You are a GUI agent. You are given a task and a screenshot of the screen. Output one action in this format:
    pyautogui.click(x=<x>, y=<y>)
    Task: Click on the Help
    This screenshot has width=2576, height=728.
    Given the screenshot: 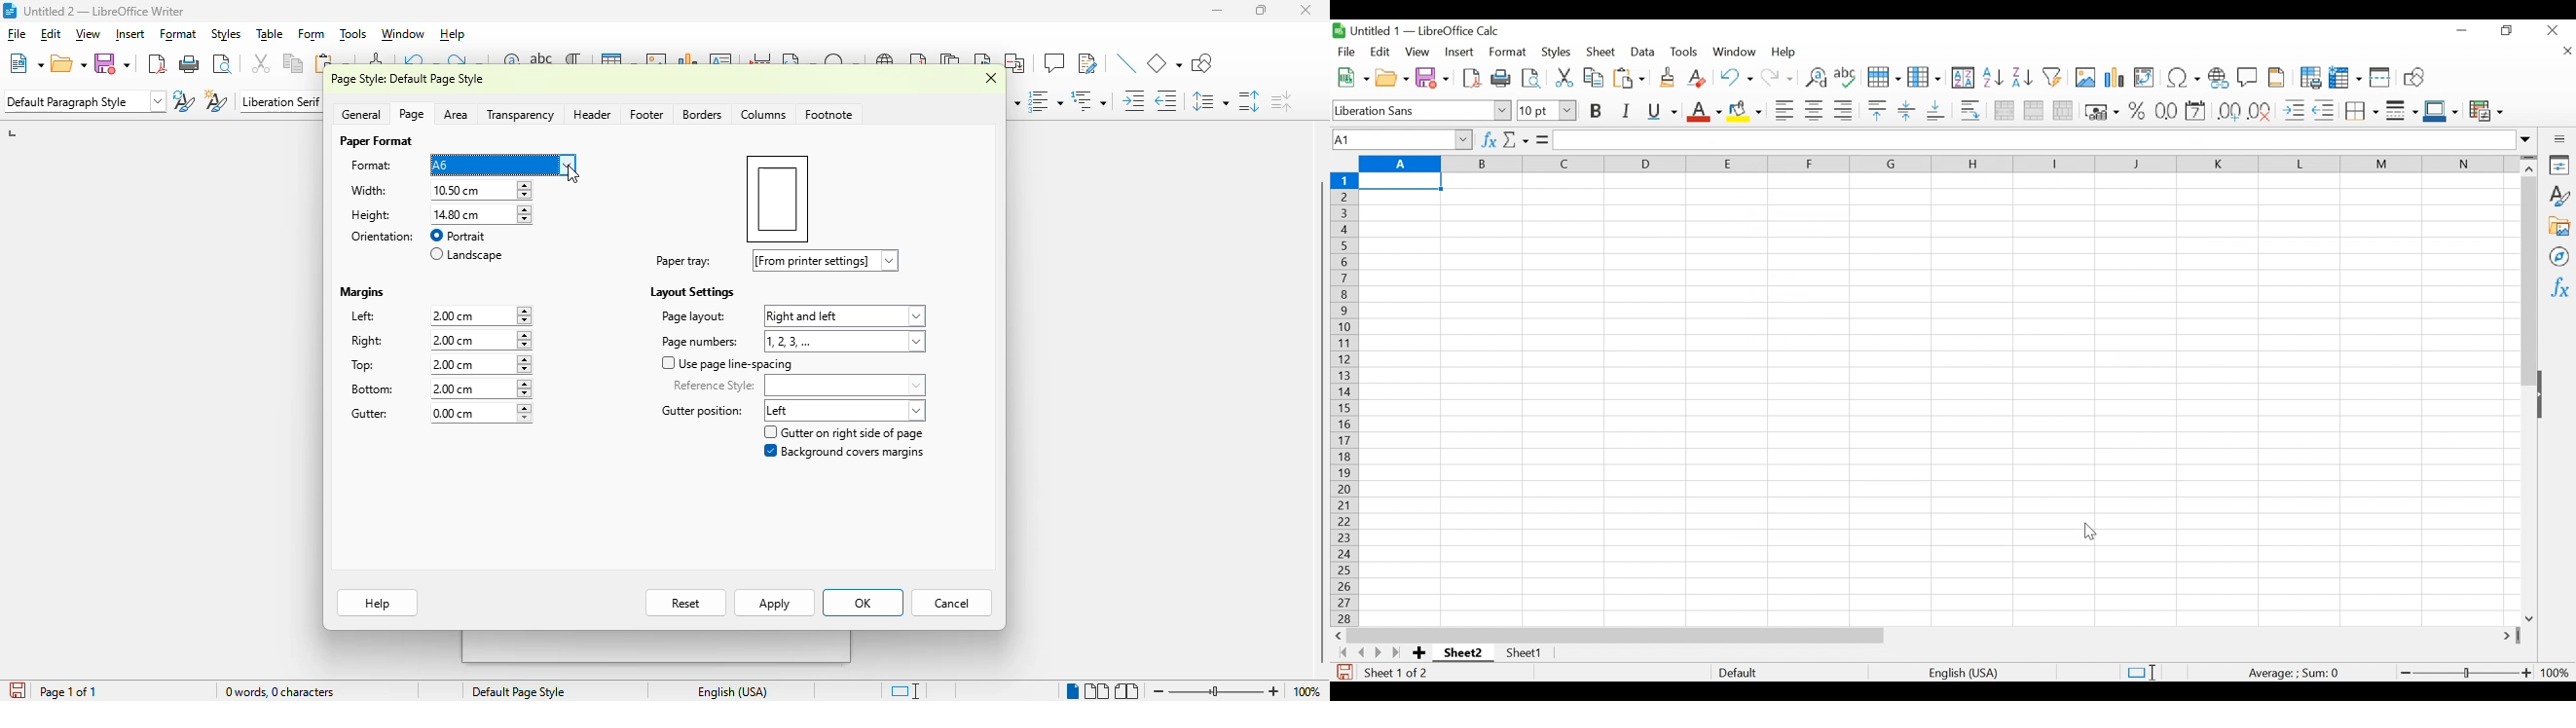 What is the action you would take?
    pyautogui.click(x=1786, y=53)
    